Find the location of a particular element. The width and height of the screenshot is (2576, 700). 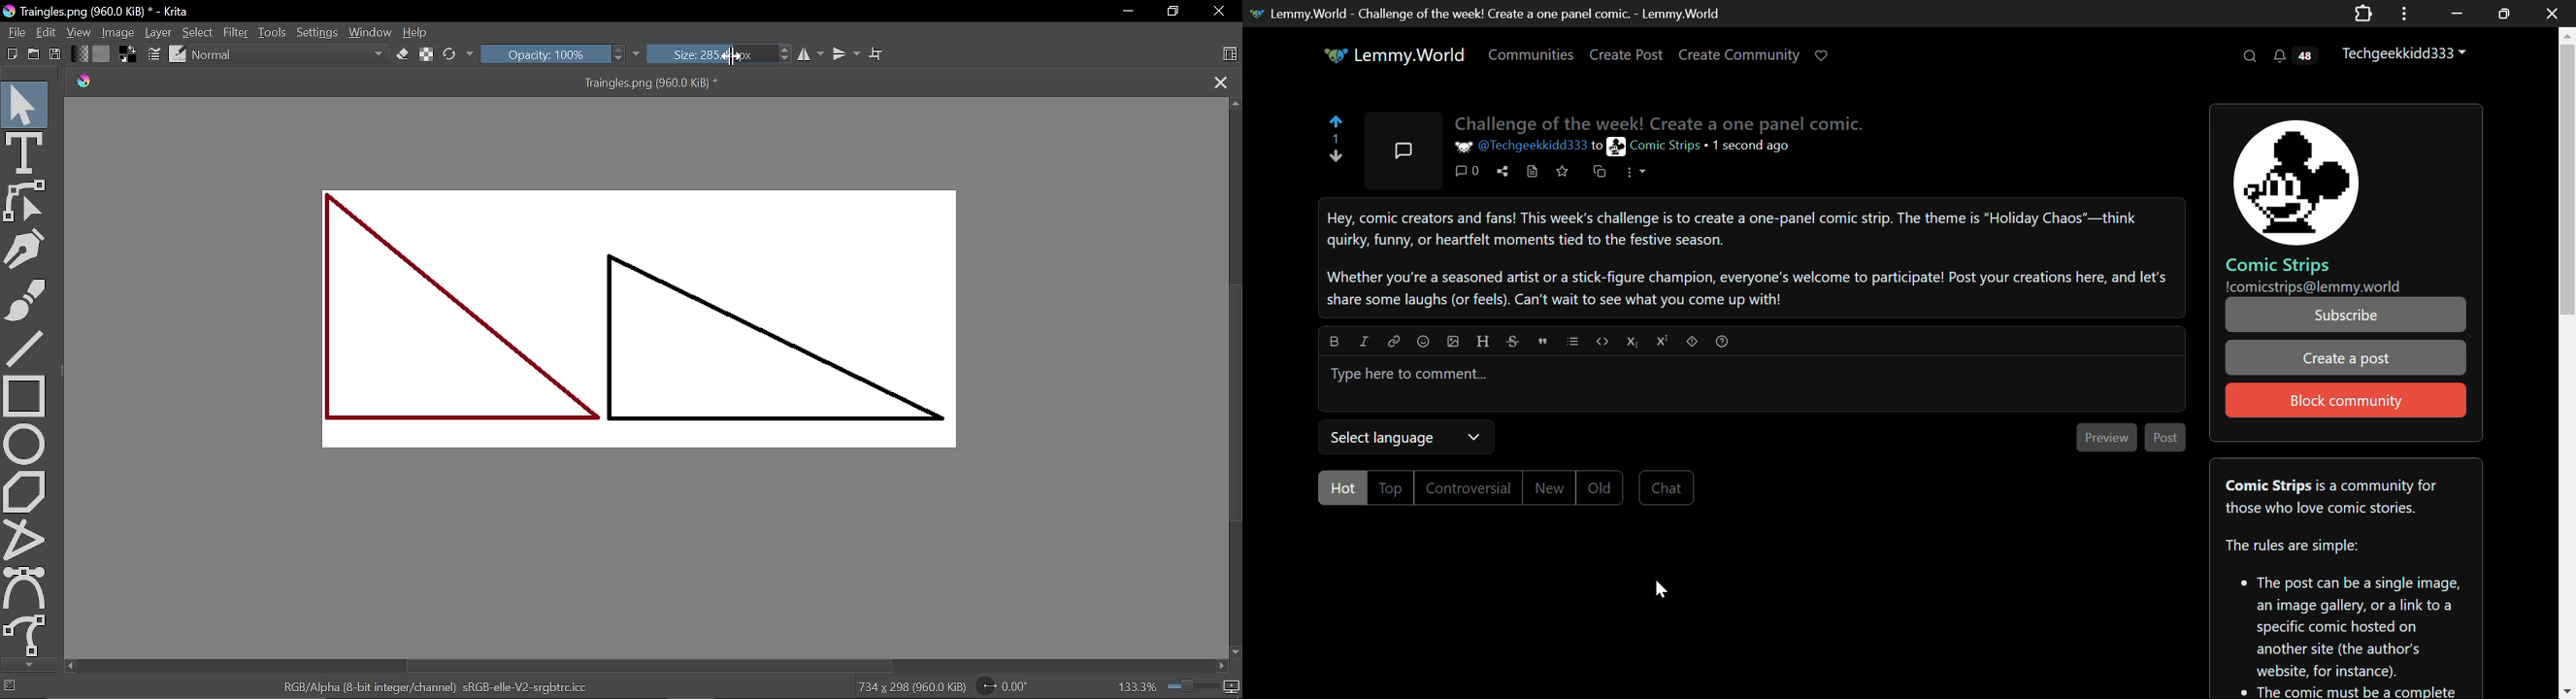

upload image is located at coordinates (1452, 340).